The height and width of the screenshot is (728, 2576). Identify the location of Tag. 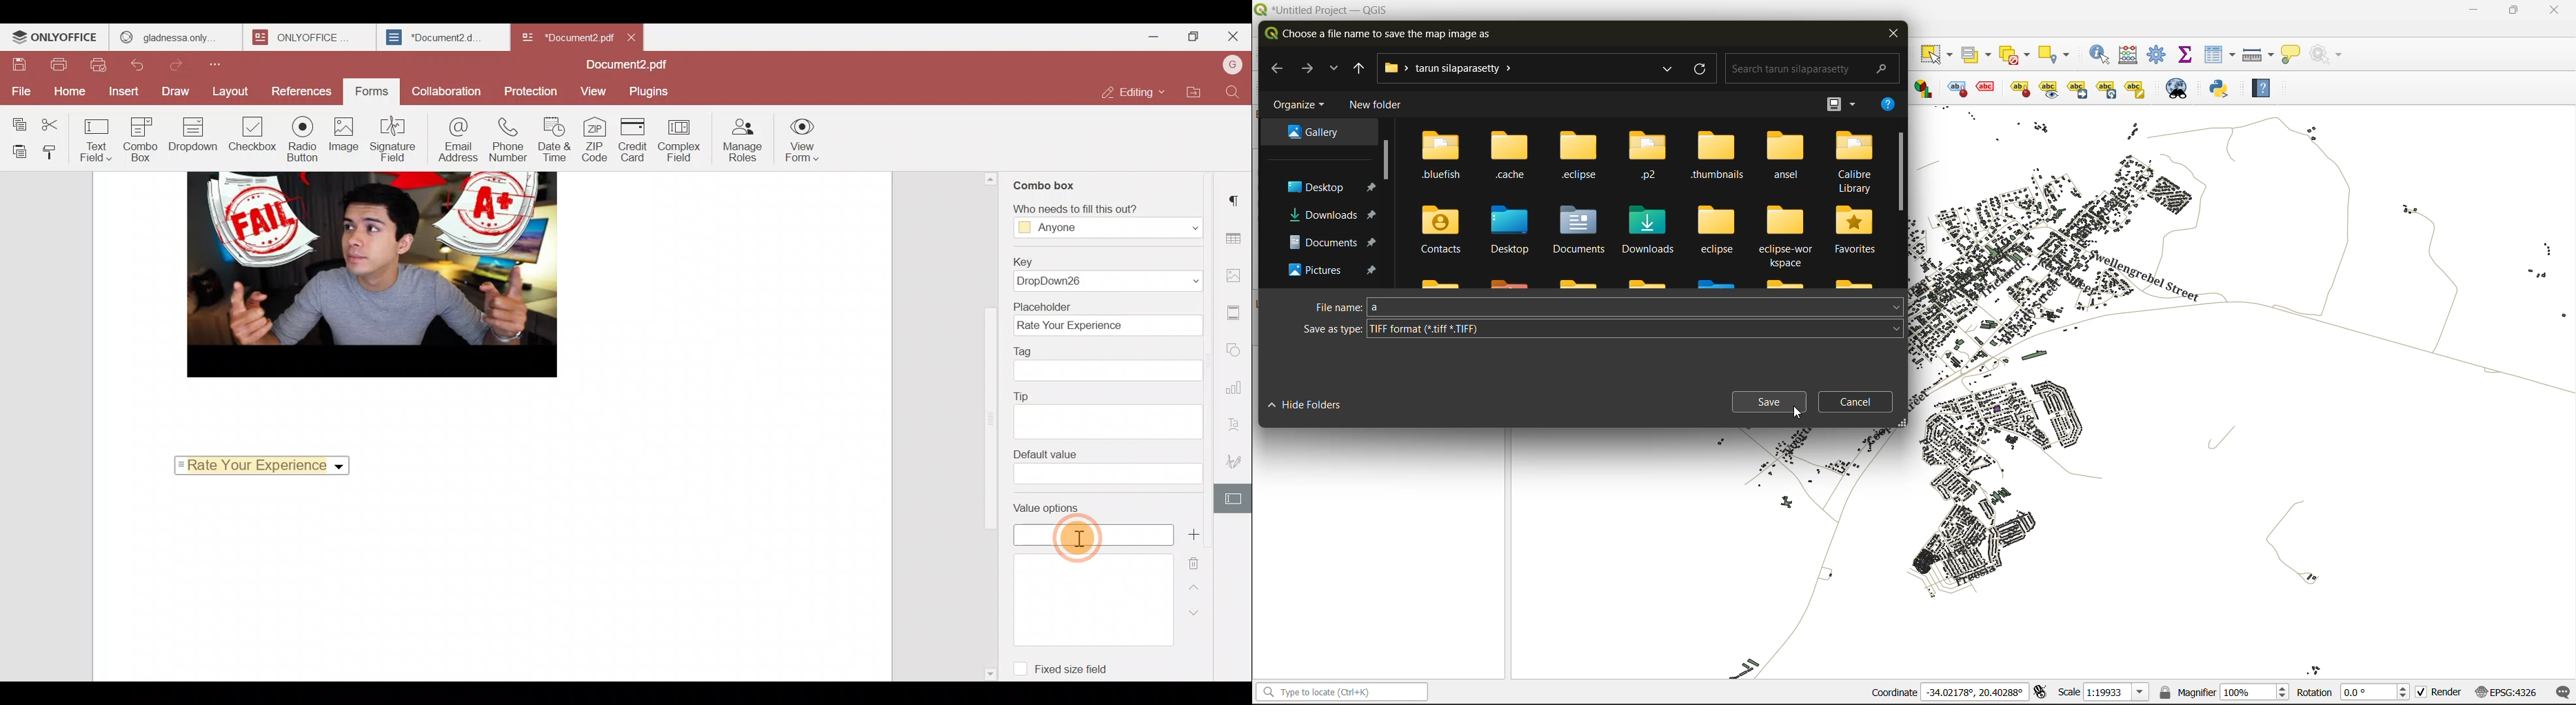
(1111, 364).